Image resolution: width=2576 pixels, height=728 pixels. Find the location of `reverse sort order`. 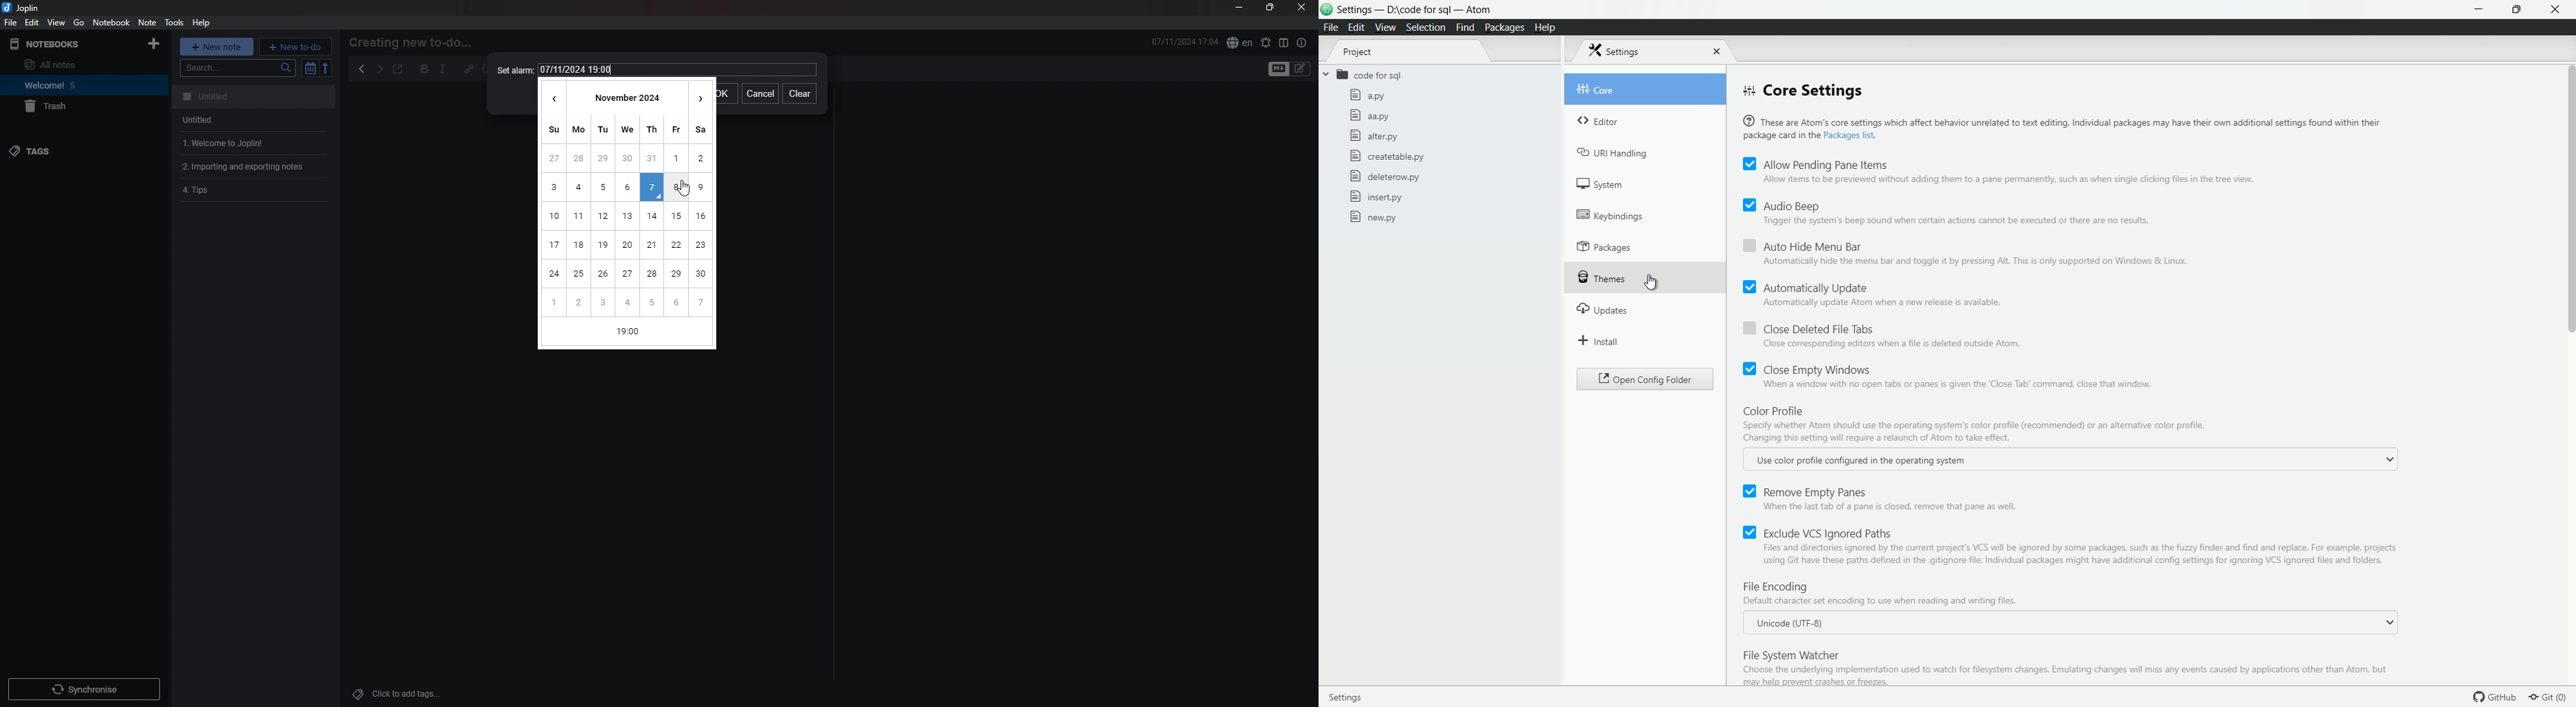

reverse sort order is located at coordinates (326, 68).